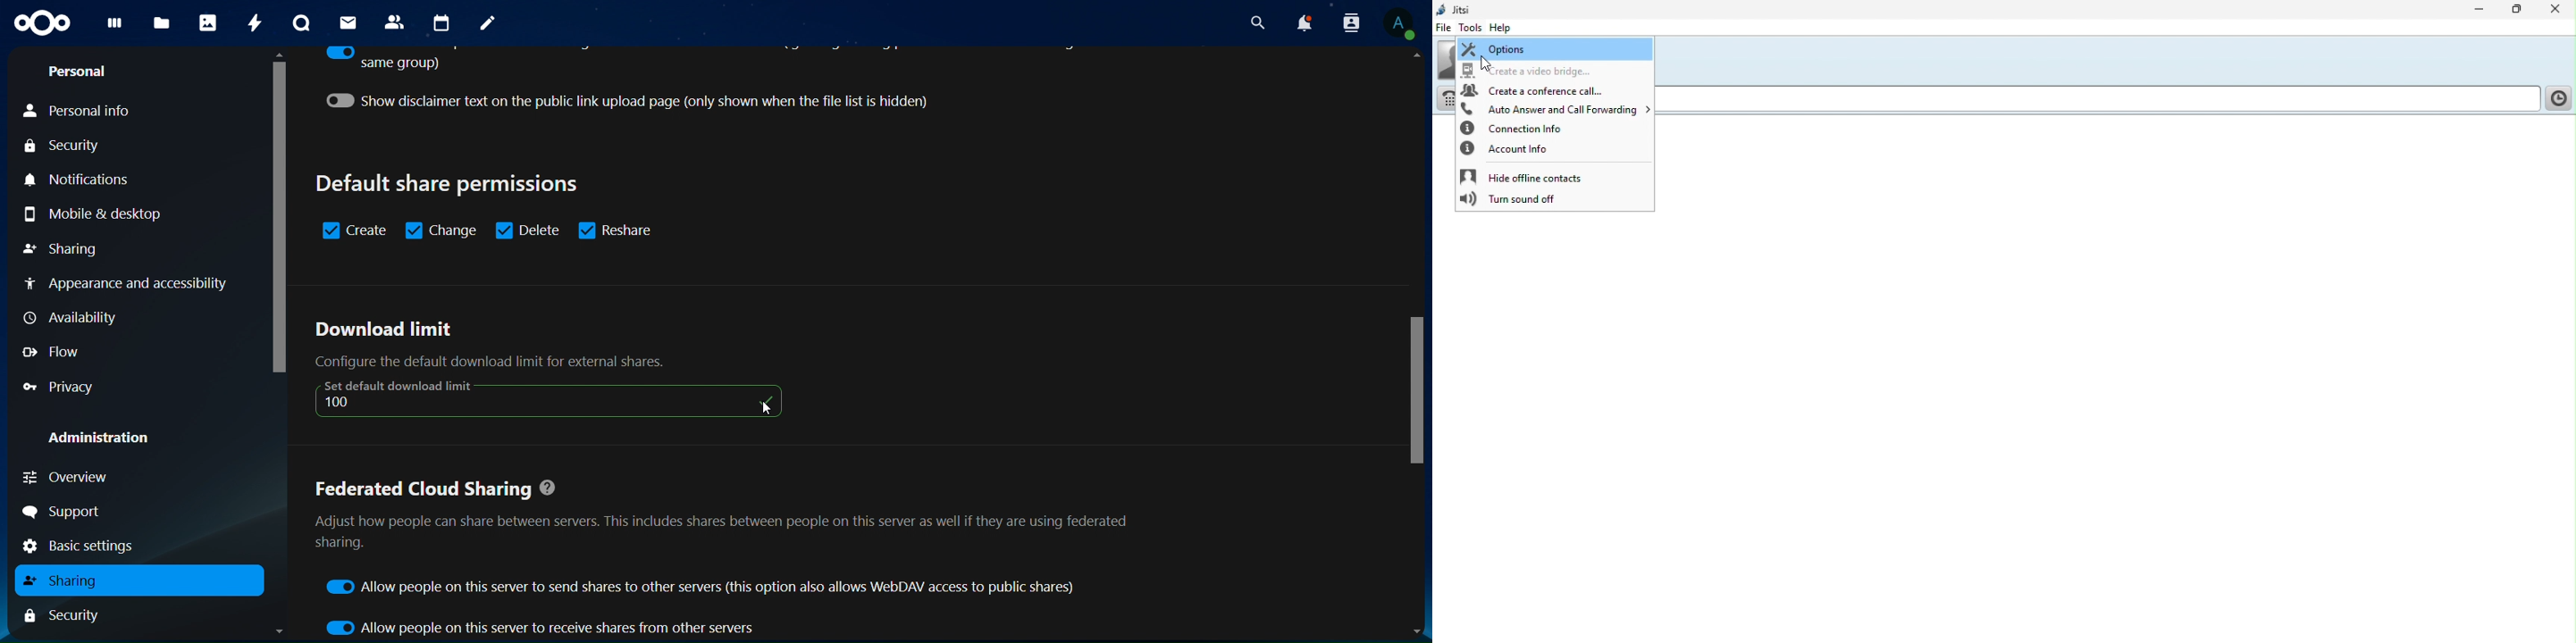  Describe the element at coordinates (2557, 98) in the screenshot. I see `History` at that location.